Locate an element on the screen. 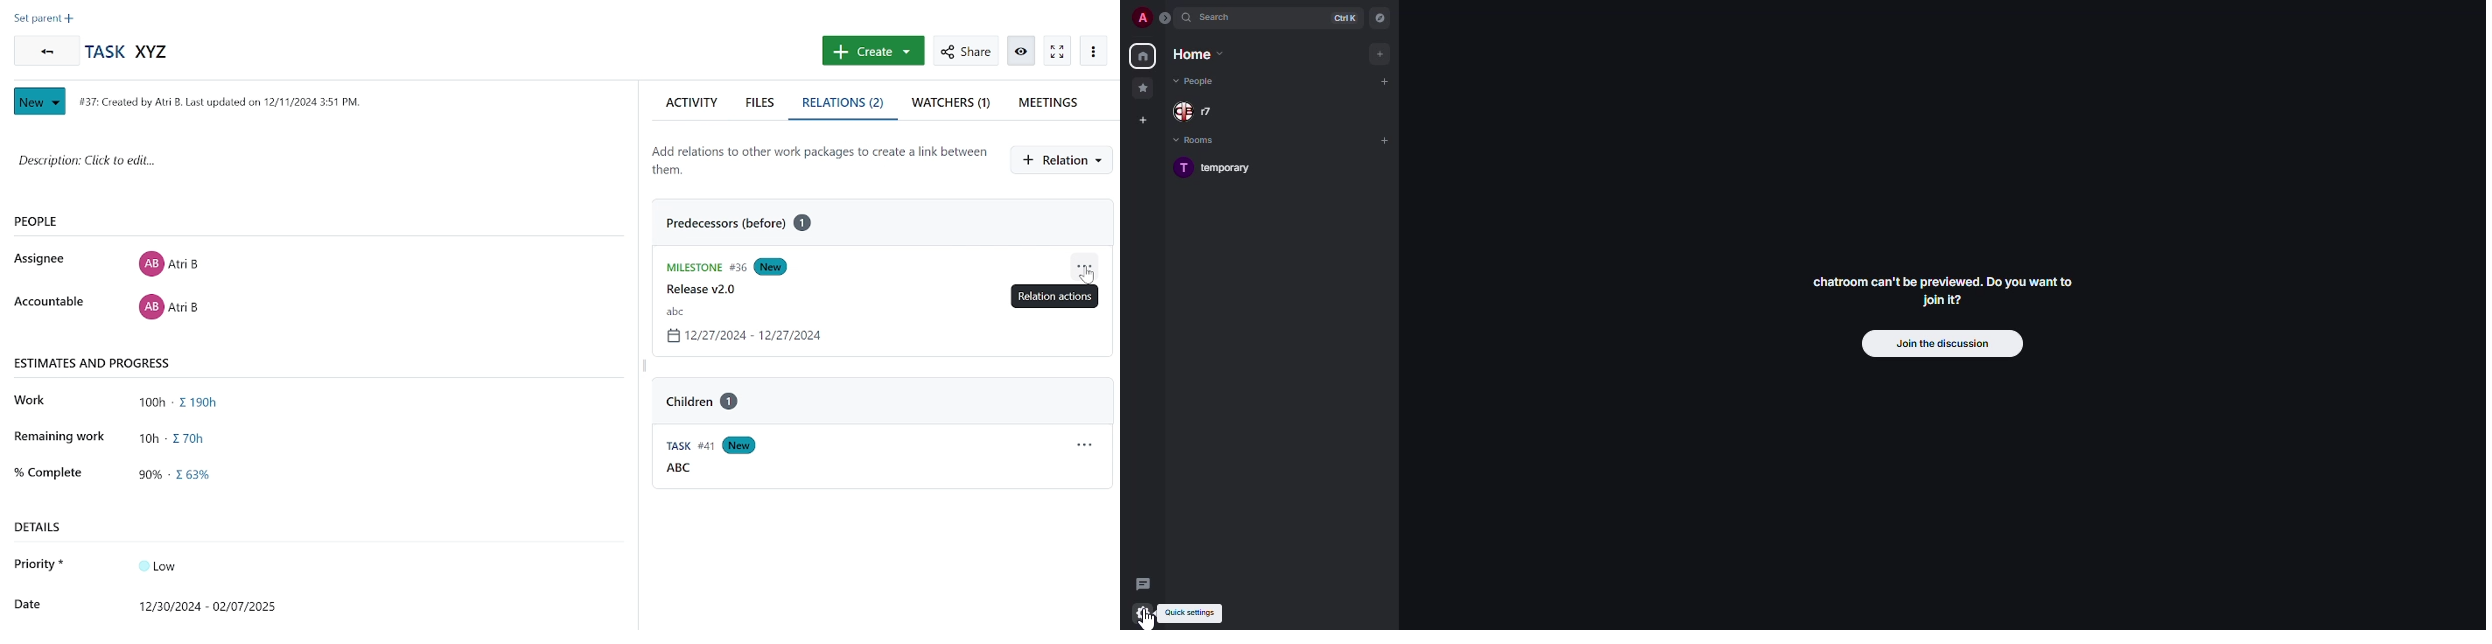 This screenshot has height=644, width=2492. people is located at coordinates (65, 222).